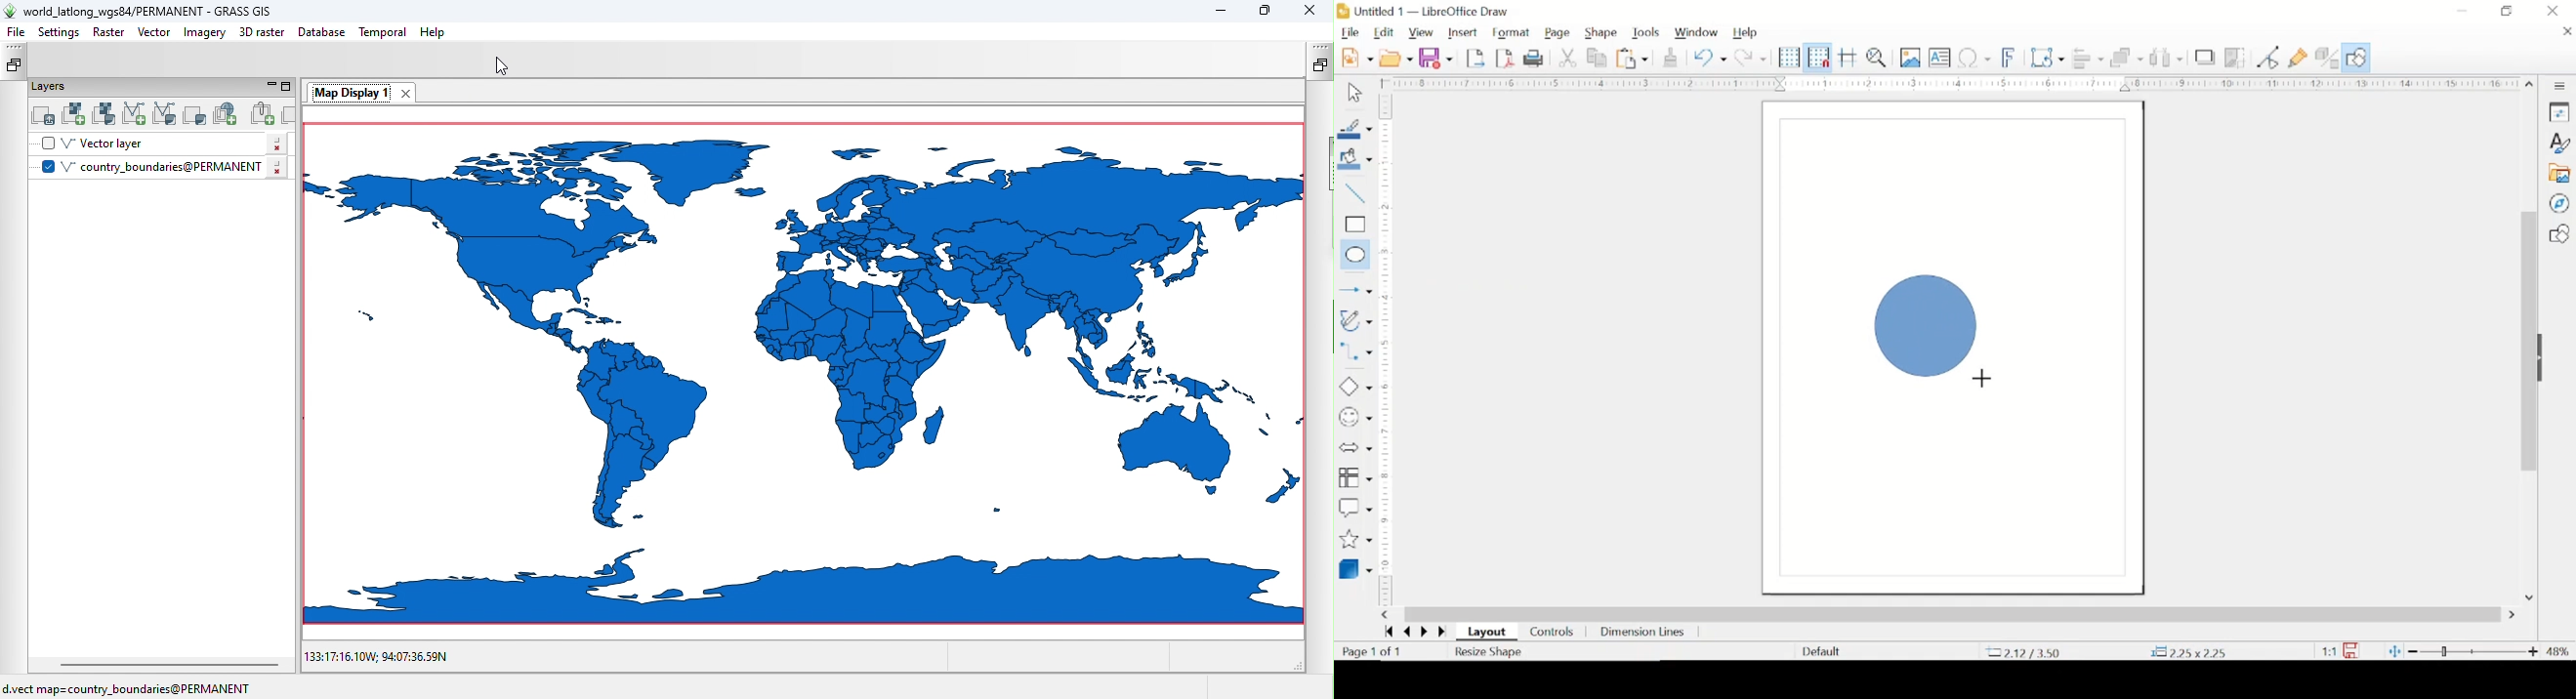 This screenshot has width=2576, height=700. I want to click on fit page to current window, so click(2395, 651).